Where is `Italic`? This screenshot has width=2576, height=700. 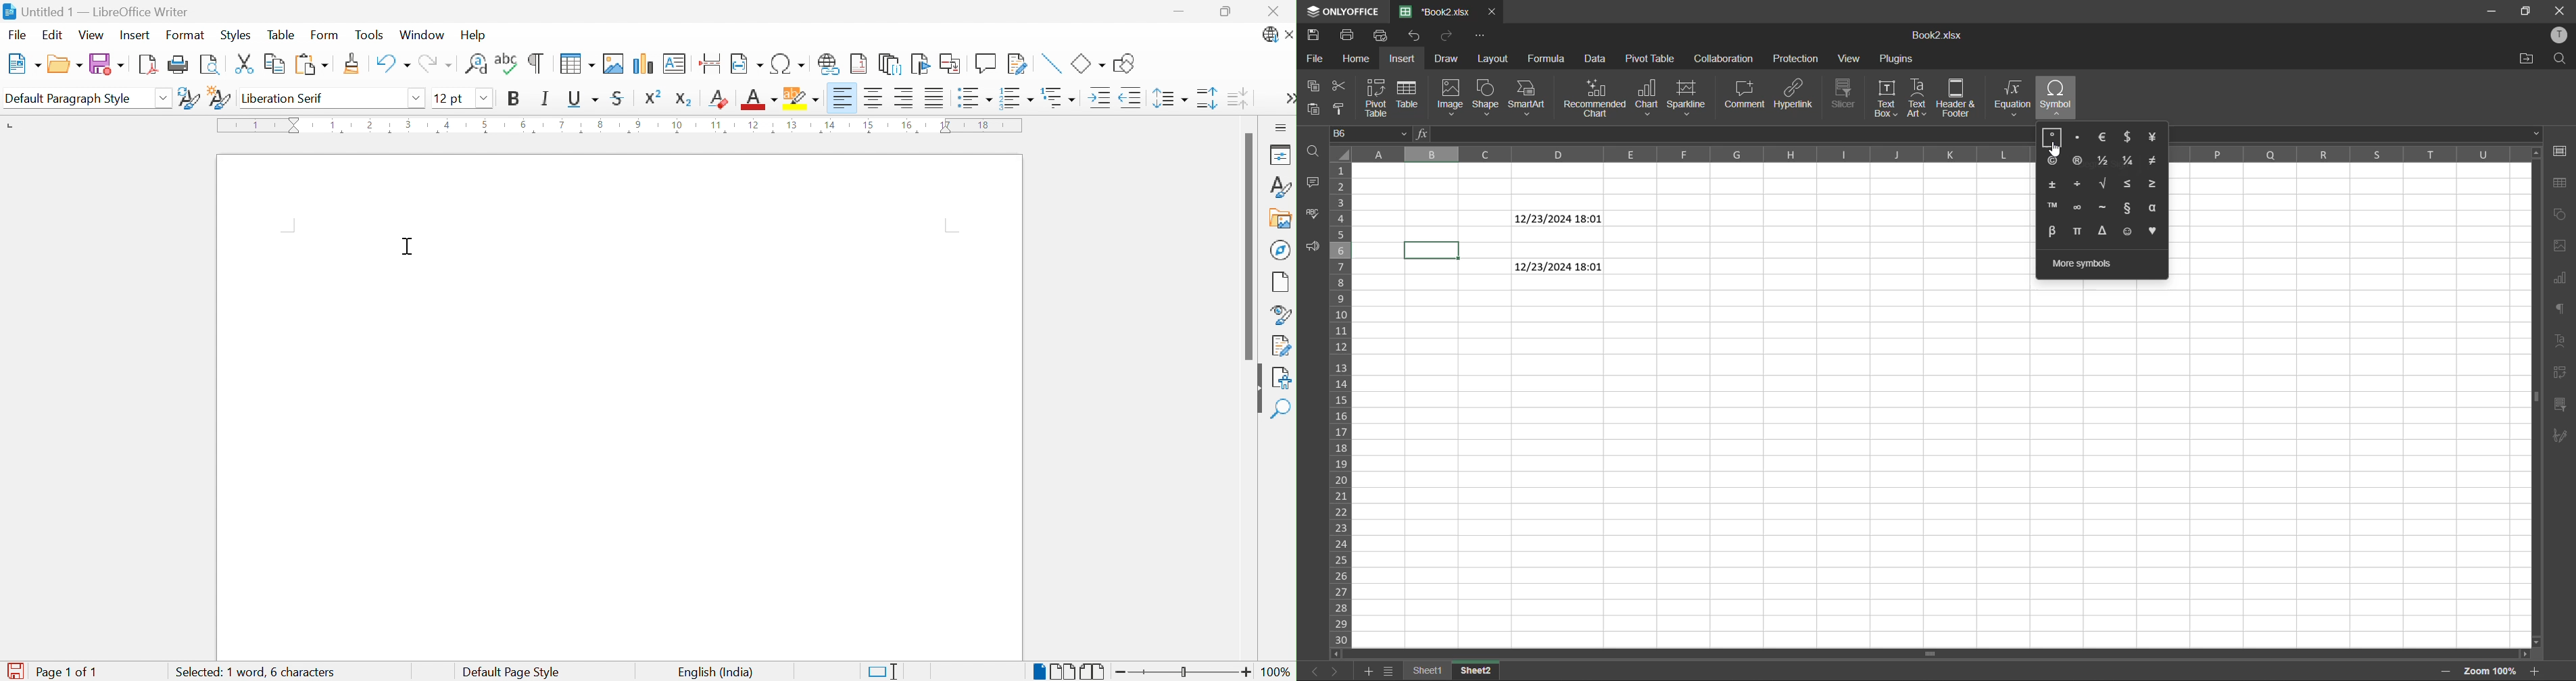
Italic is located at coordinates (545, 98).